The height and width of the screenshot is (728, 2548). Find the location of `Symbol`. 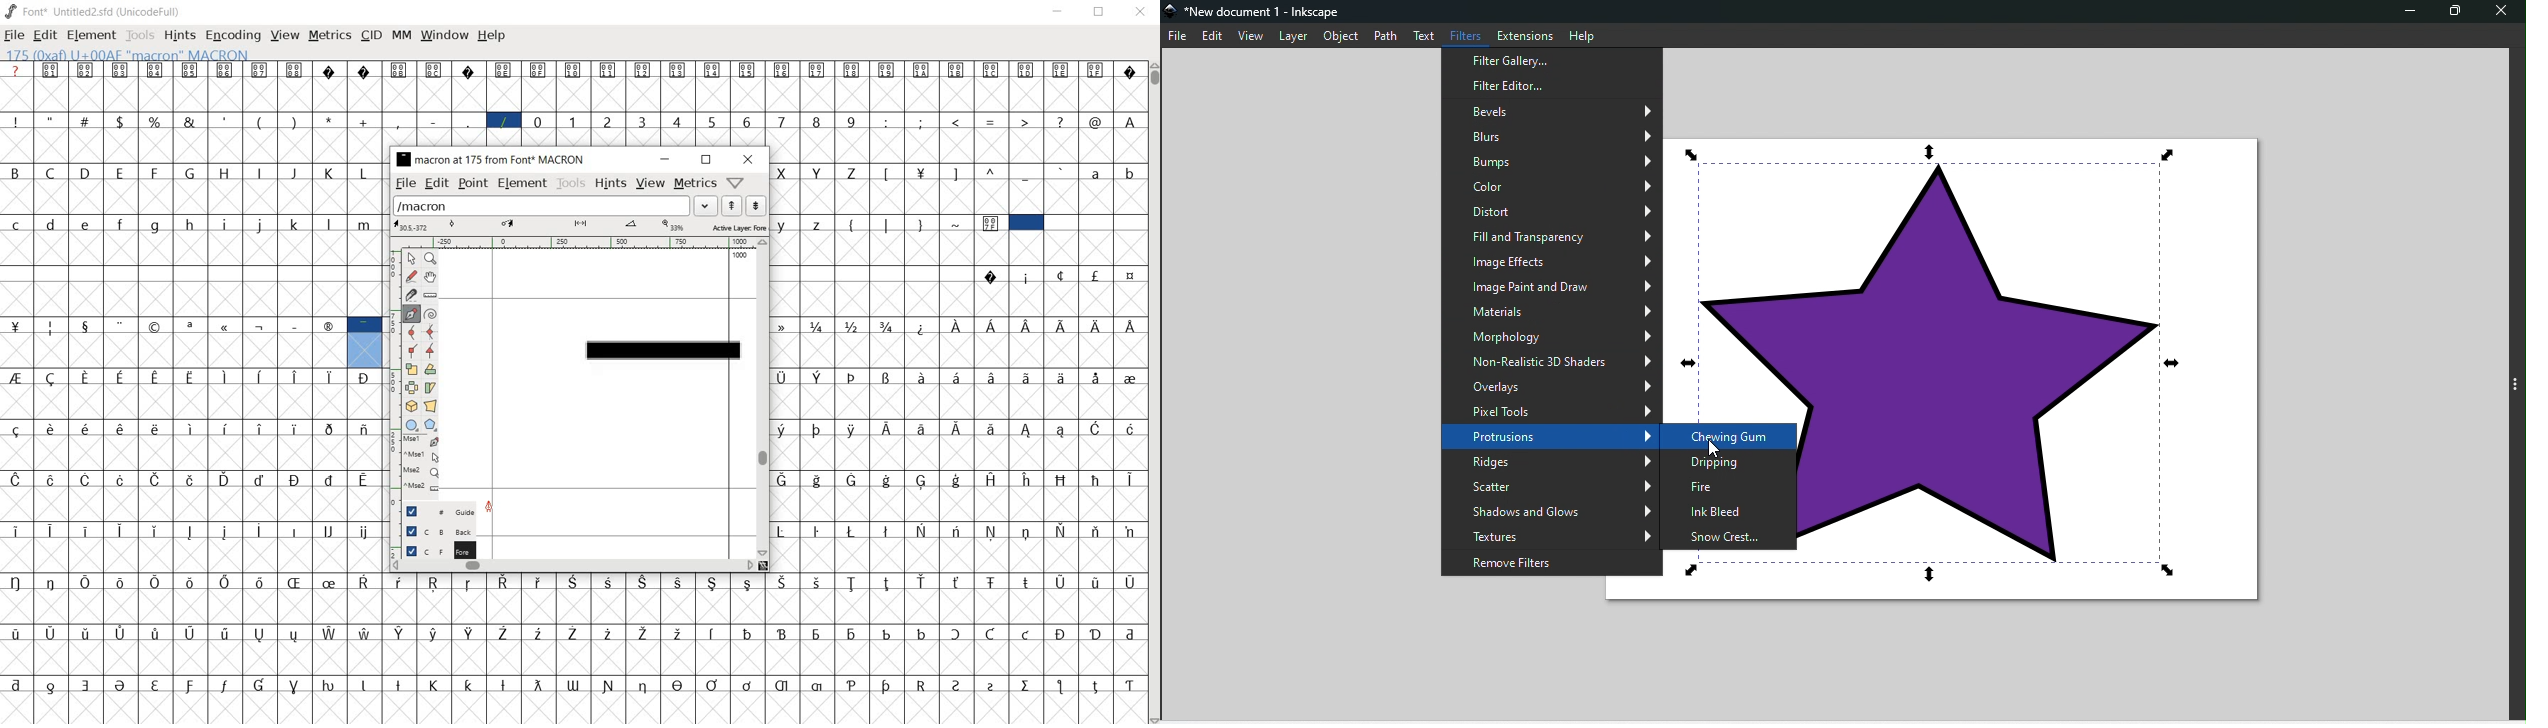

Symbol is located at coordinates (538, 70).